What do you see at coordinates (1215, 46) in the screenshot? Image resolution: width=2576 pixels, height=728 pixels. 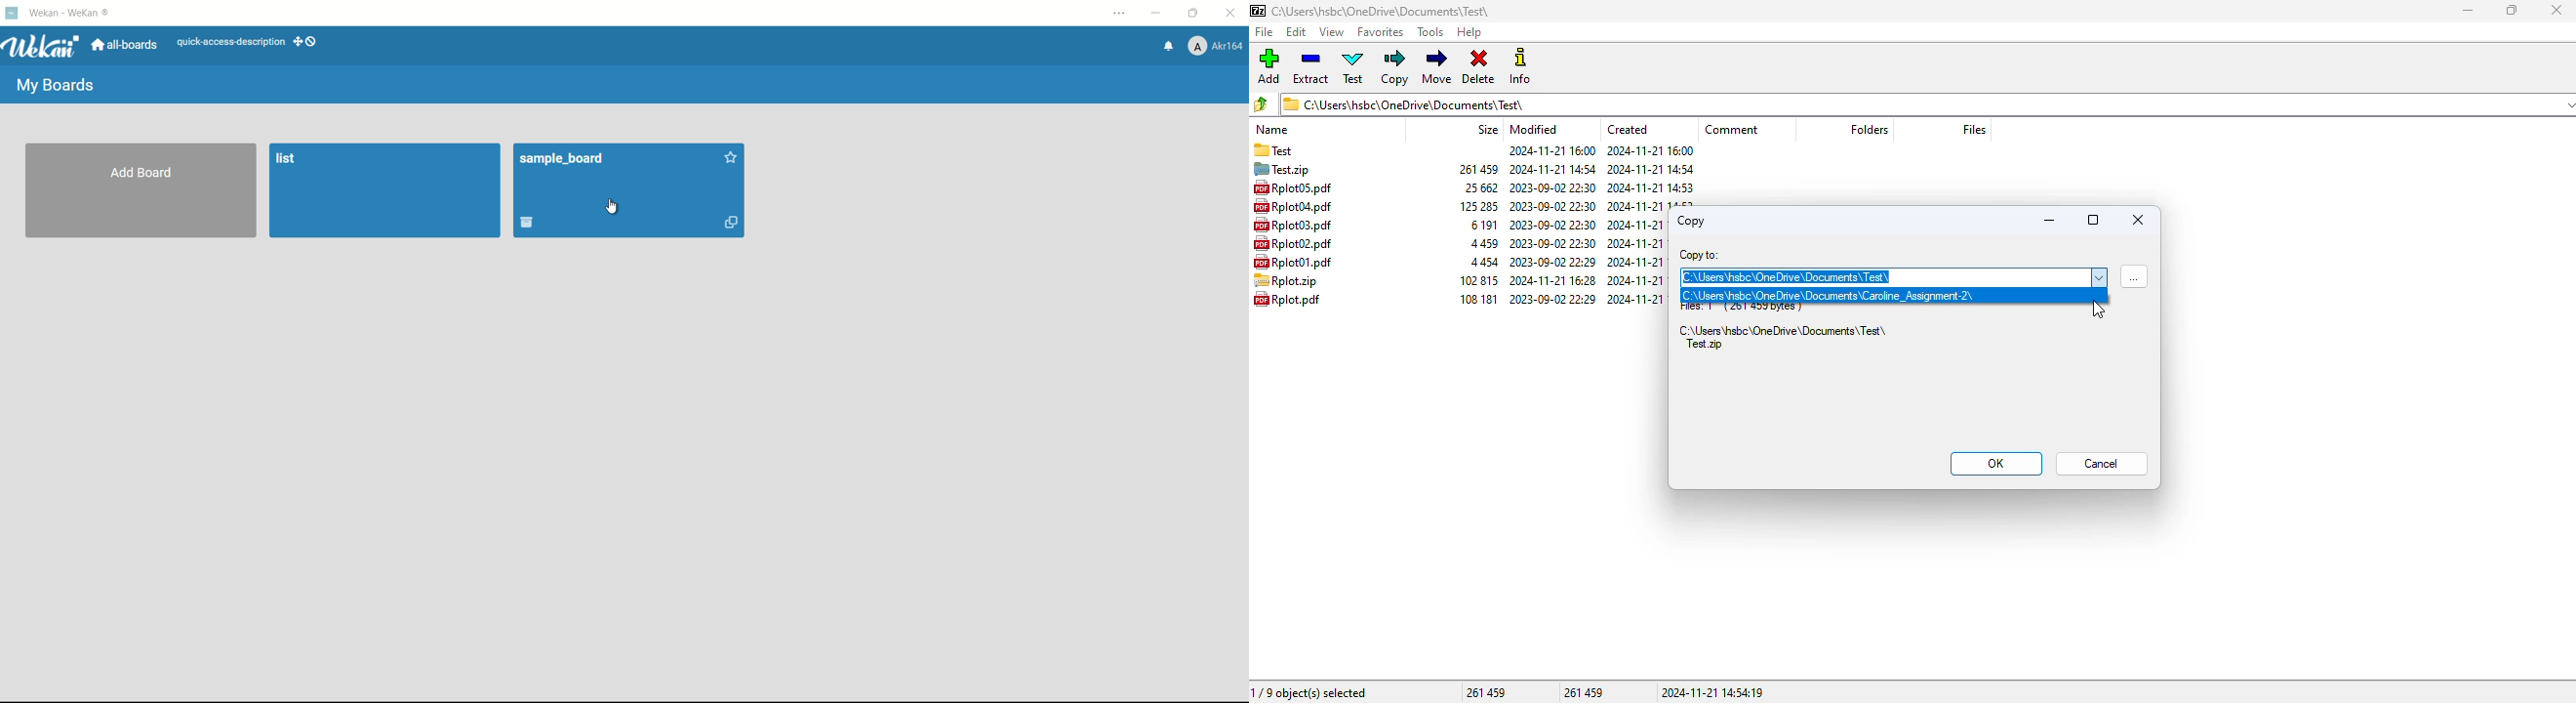 I see `profile` at bounding box center [1215, 46].